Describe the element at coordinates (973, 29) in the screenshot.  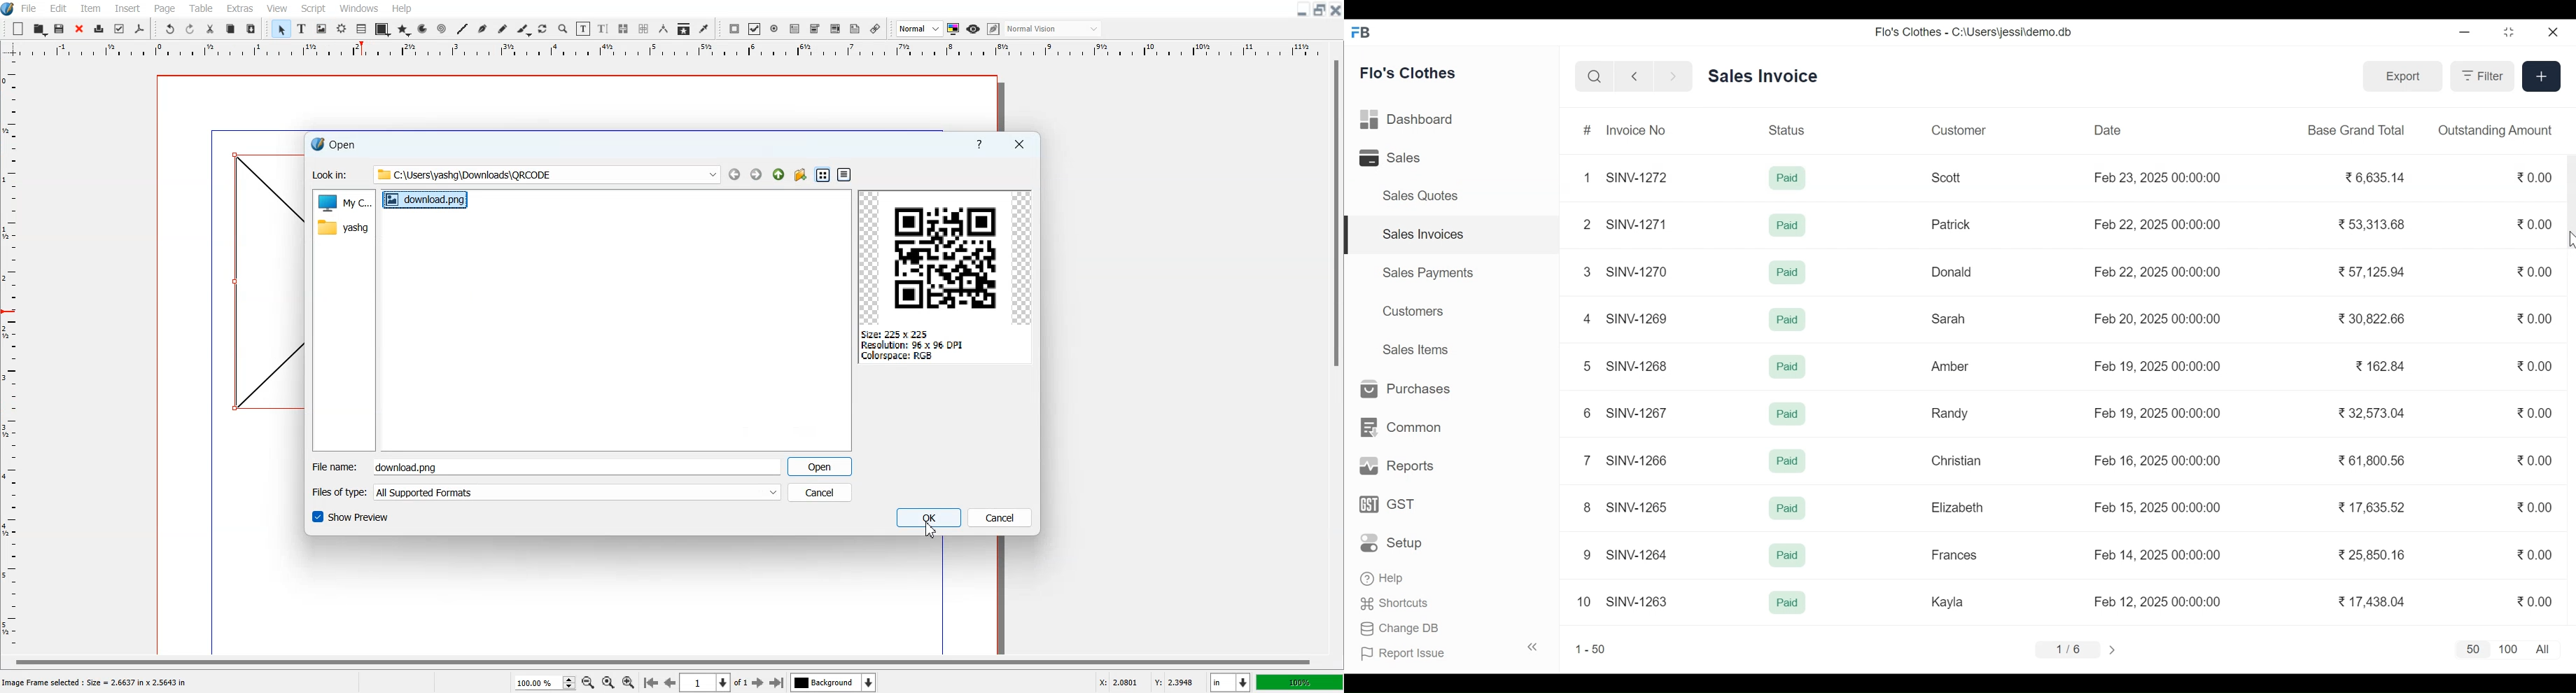
I see `Preview` at that location.